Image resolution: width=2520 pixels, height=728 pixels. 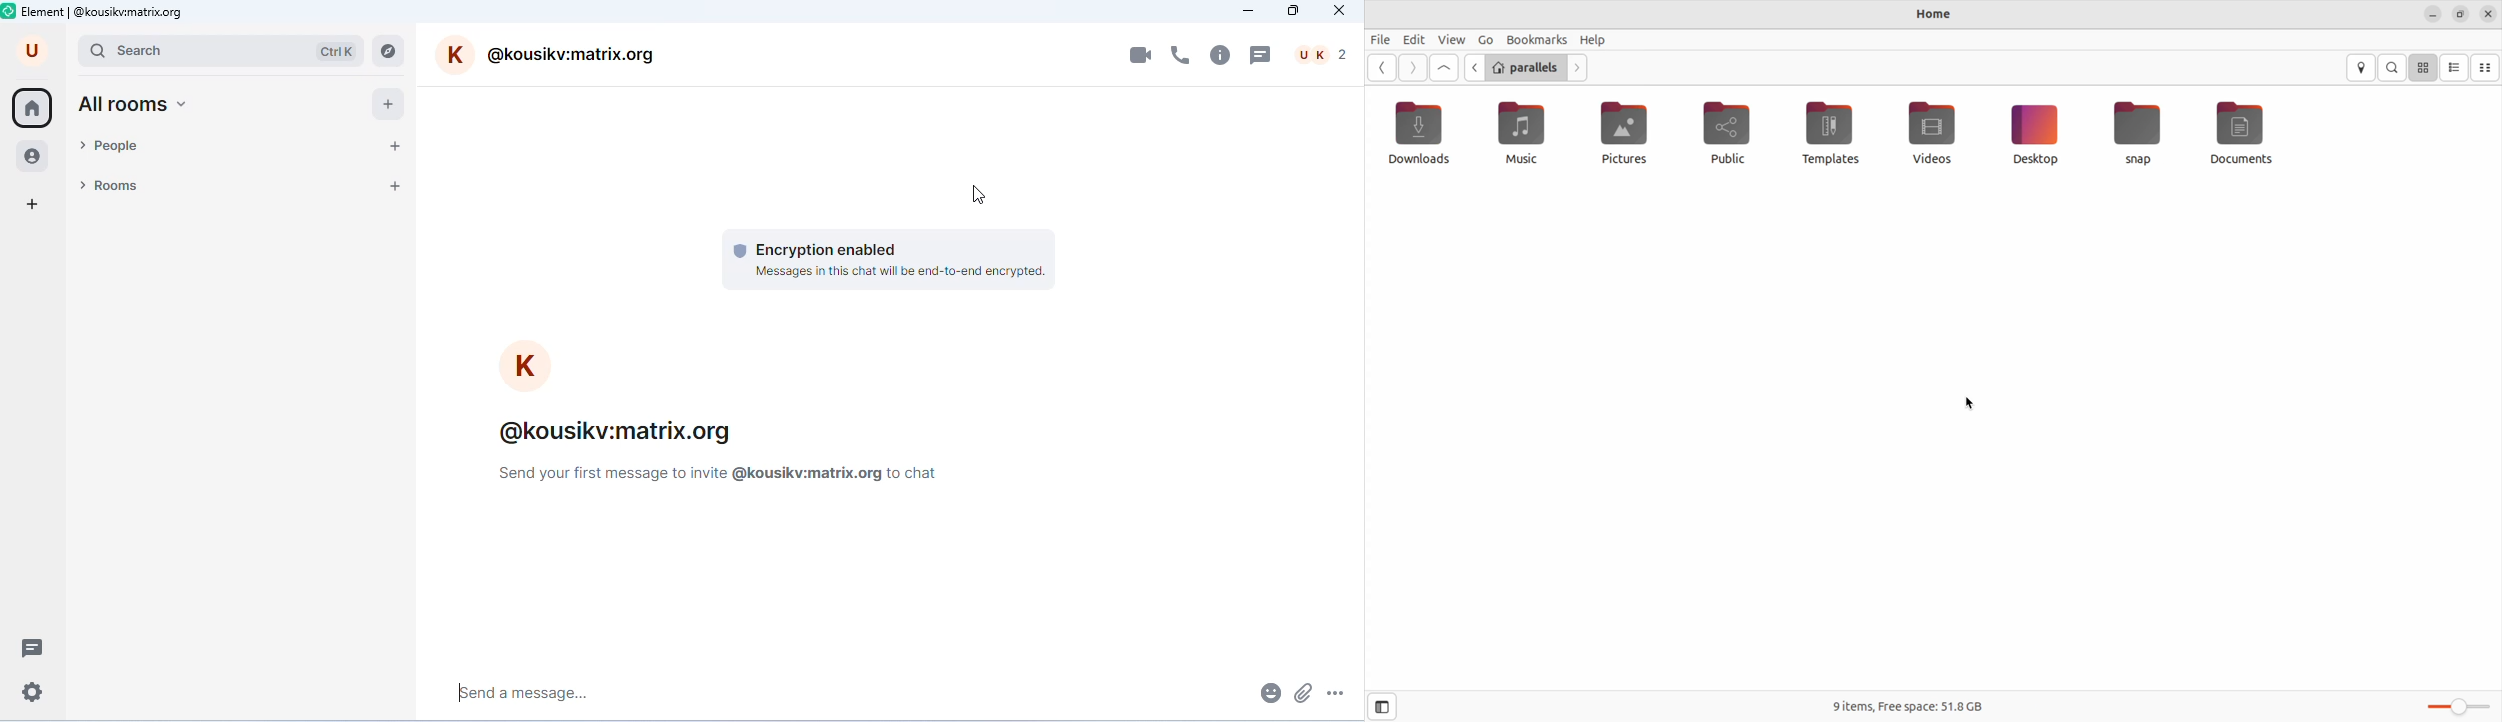 What do you see at coordinates (131, 12) in the screenshot?
I see `@kousikv:matrix.org` at bounding box center [131, 12].